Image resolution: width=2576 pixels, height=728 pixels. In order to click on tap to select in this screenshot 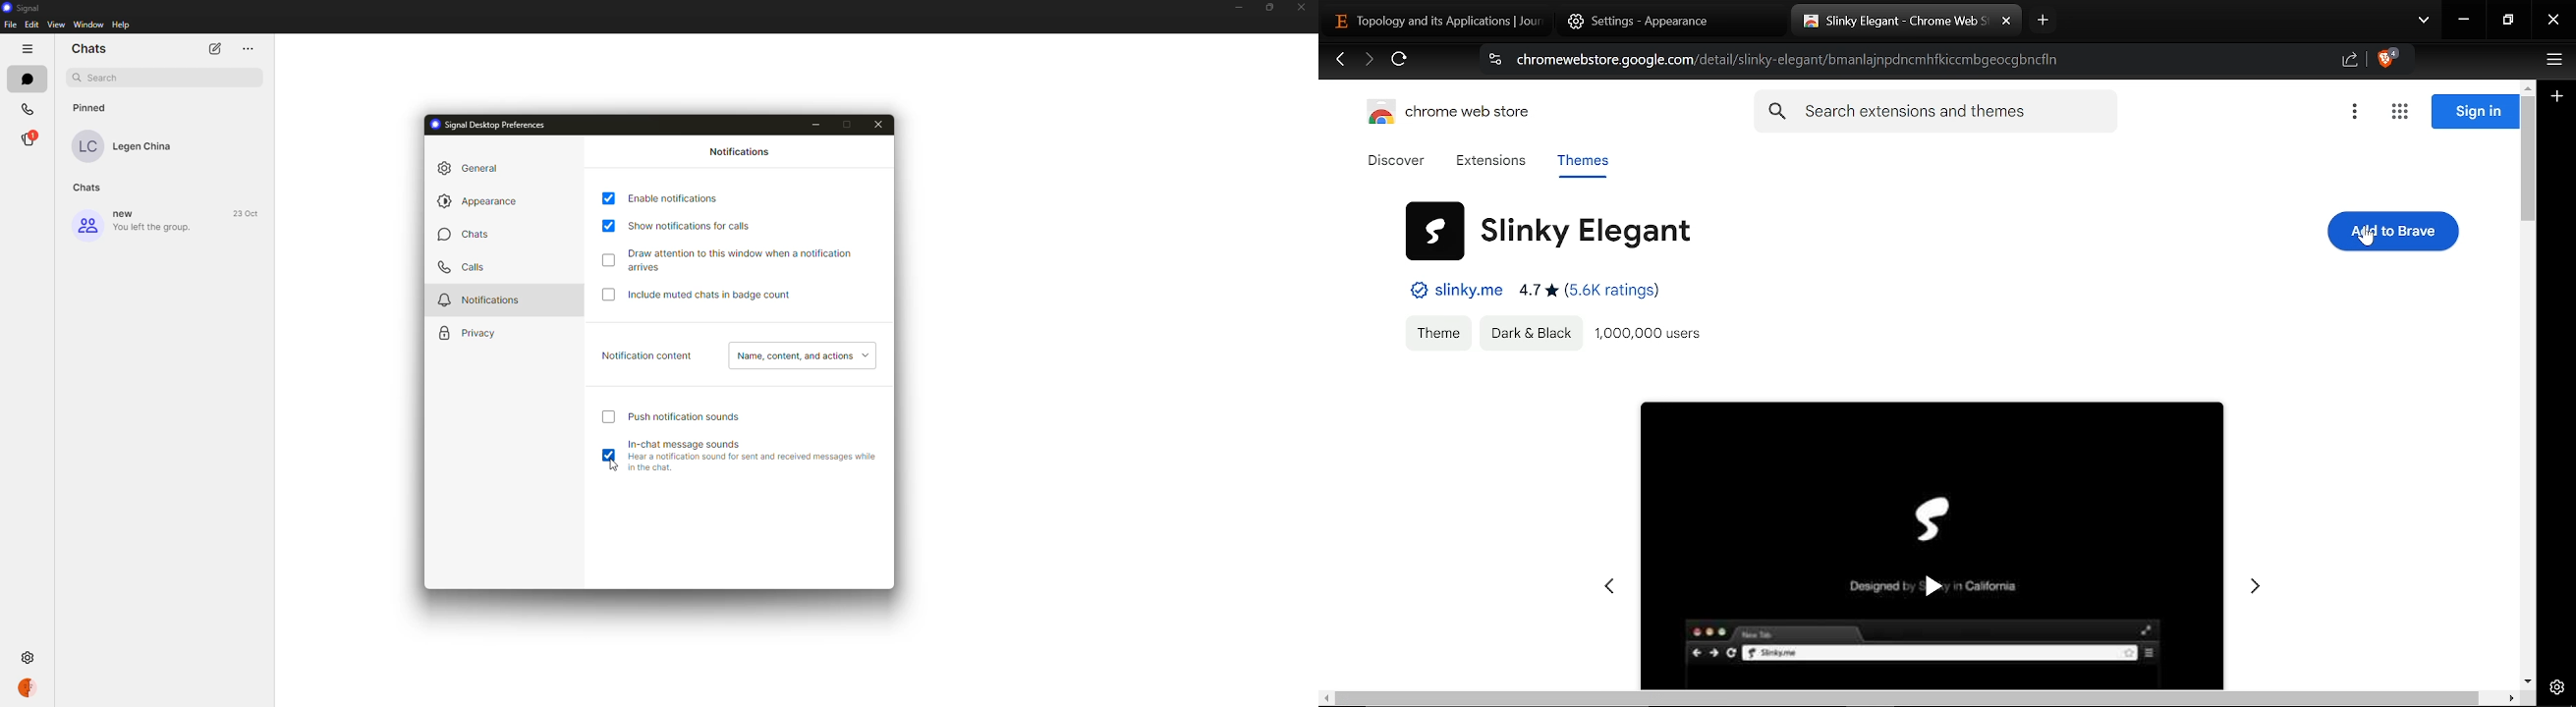, I will do `click(608, 227)`.